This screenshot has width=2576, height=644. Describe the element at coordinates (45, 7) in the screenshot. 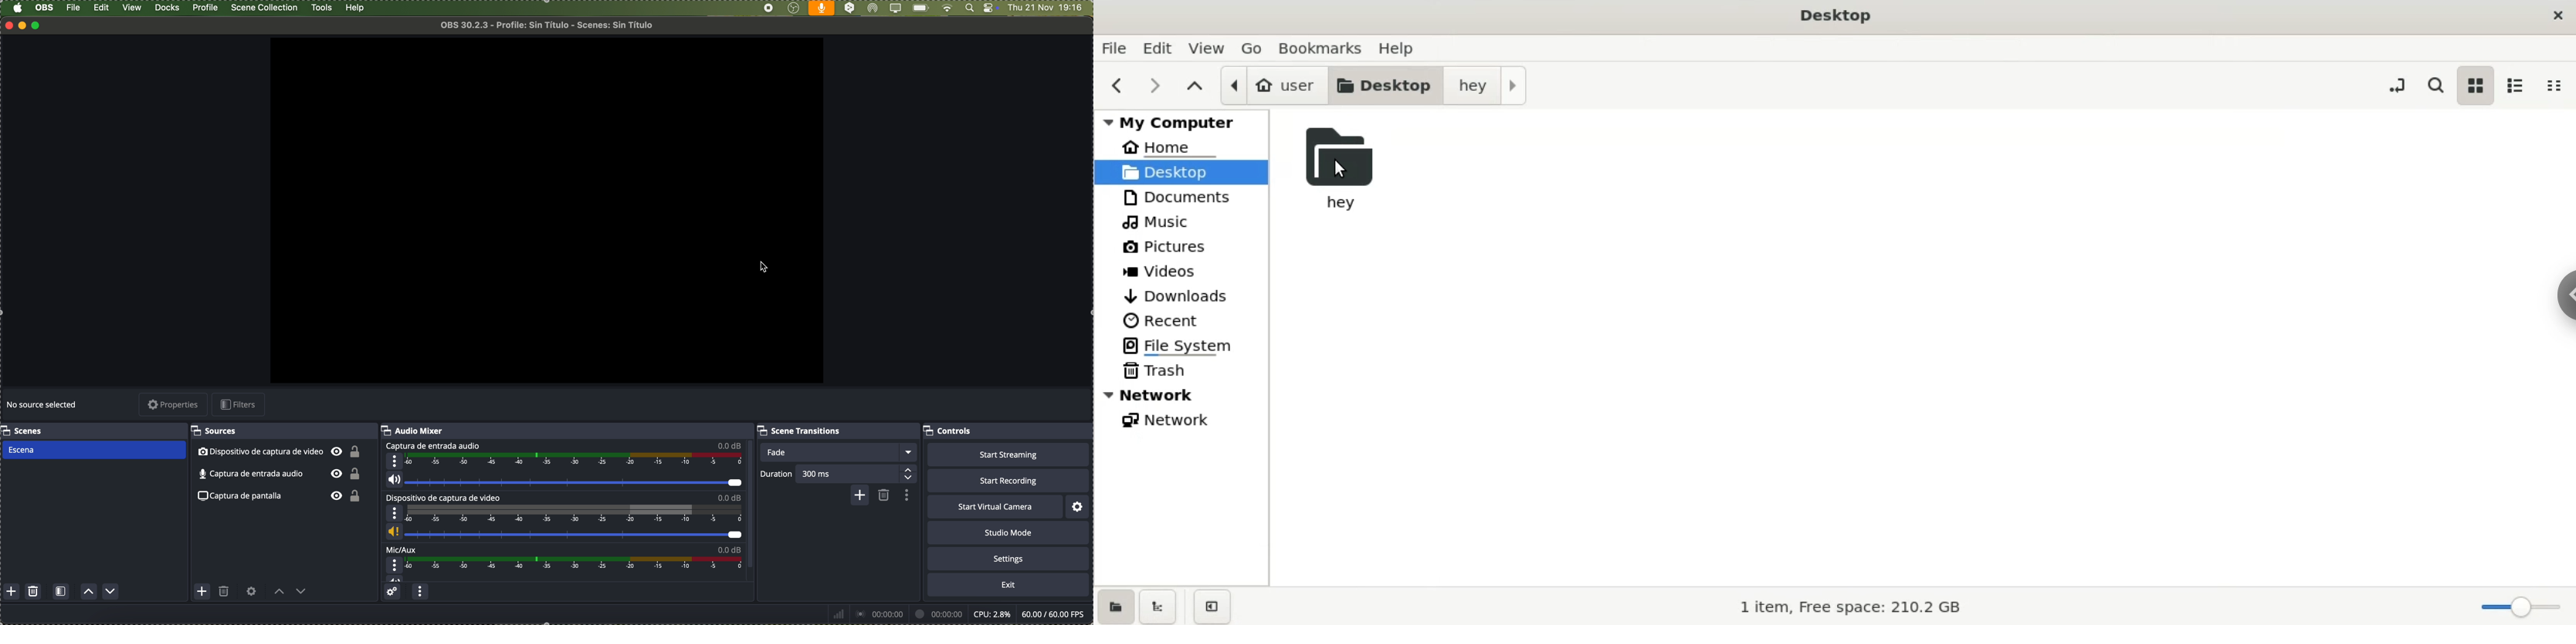

I see `OBS` at that location.